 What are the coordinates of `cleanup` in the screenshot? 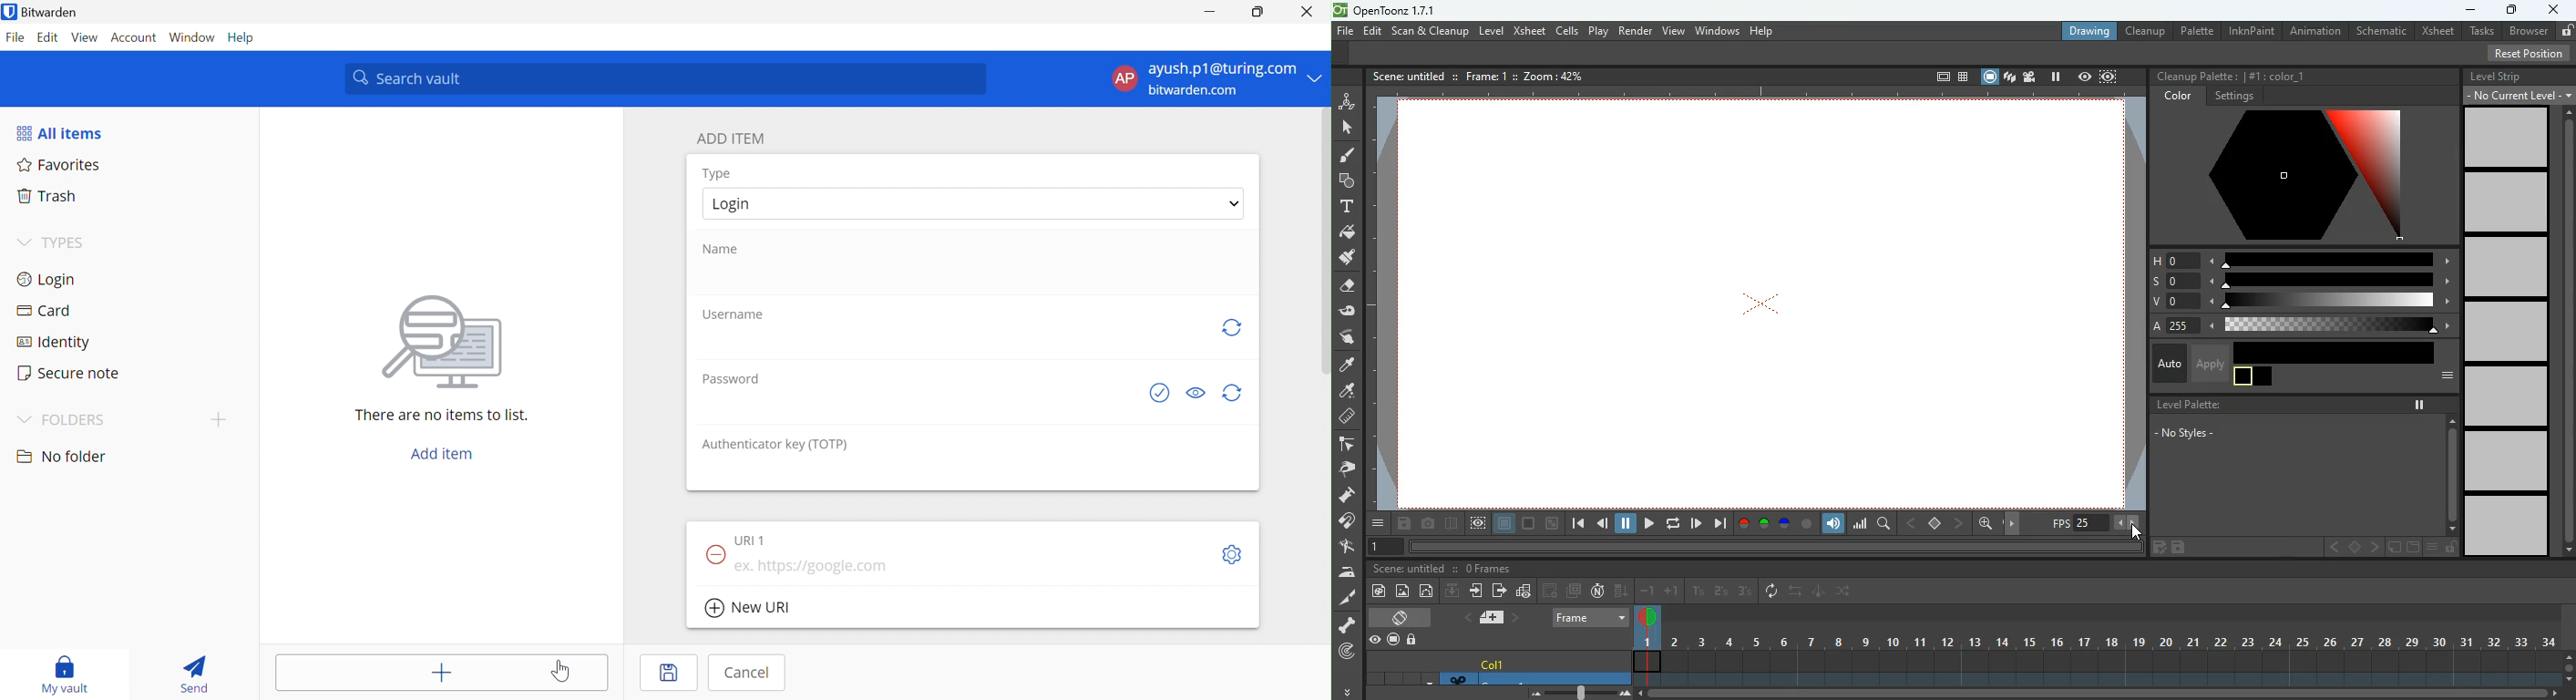 It's located at (2147, 30).